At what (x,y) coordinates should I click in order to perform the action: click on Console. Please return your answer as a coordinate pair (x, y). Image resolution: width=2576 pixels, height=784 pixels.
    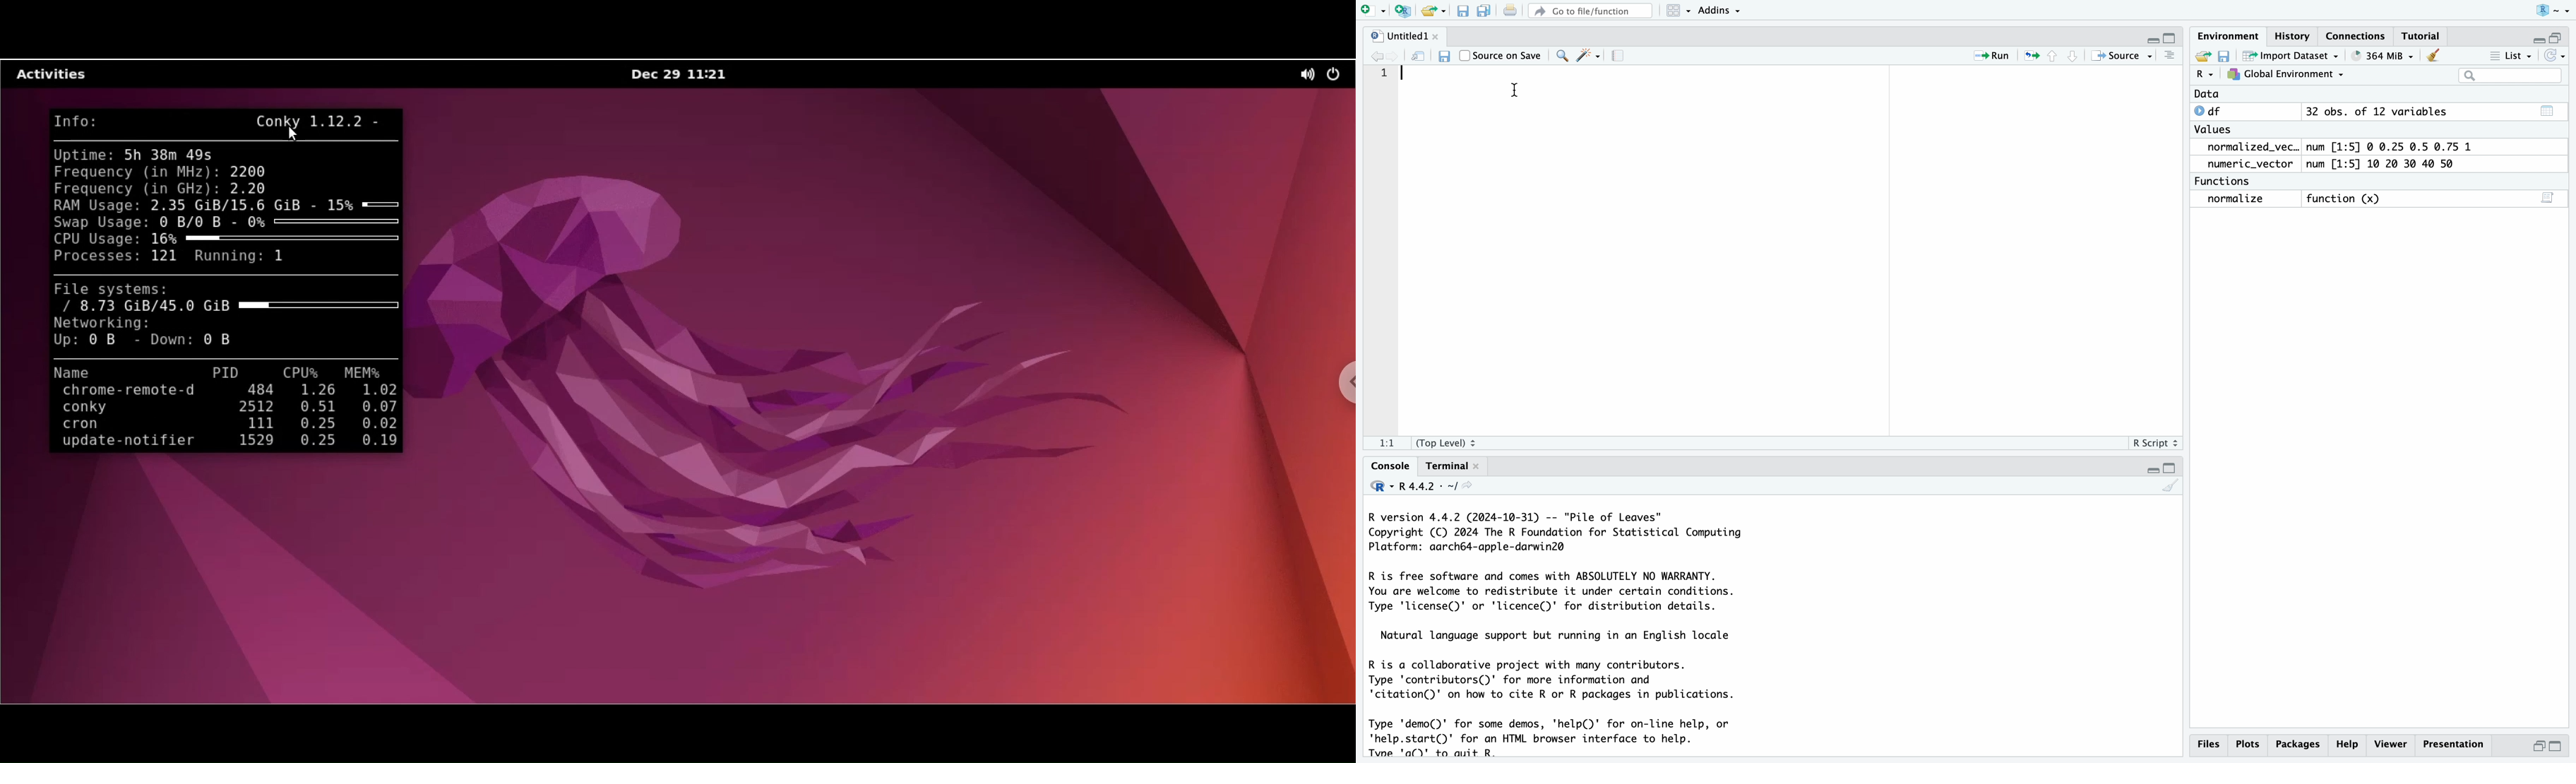
    Looking at the image, I should click on (1388, 465).